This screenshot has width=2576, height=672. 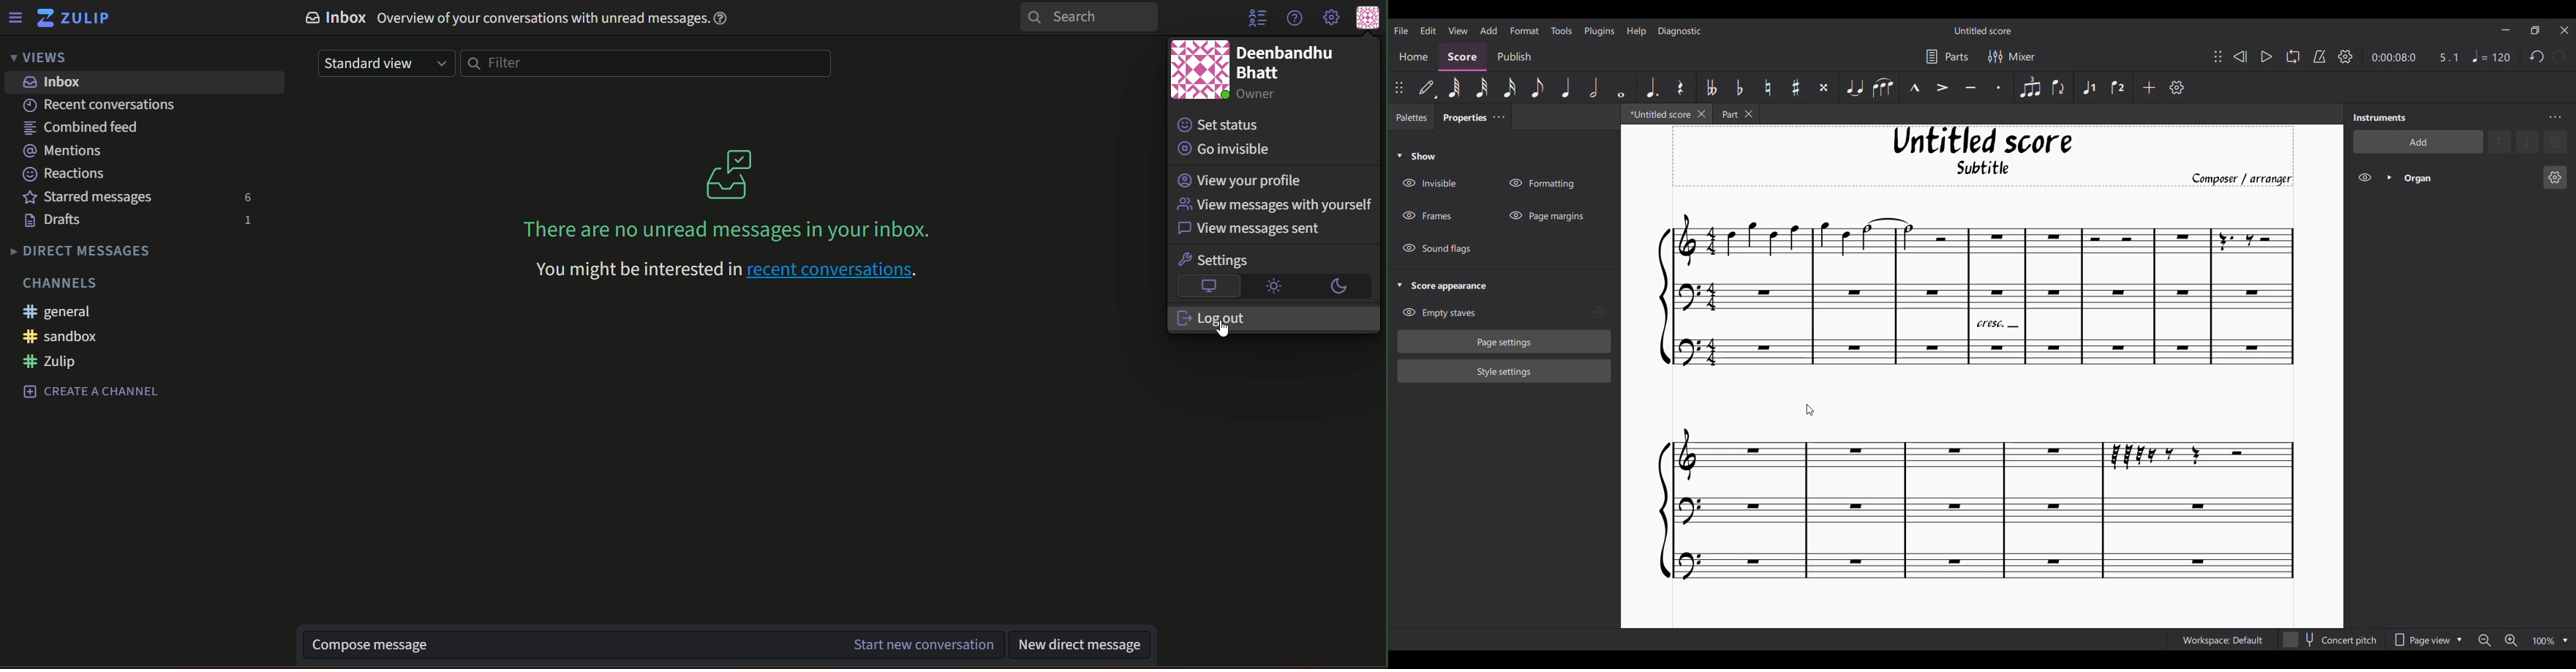 What do you see at coordinates (92, 199) in the screenshot?
I see `text` at bounding box center [92, 199].